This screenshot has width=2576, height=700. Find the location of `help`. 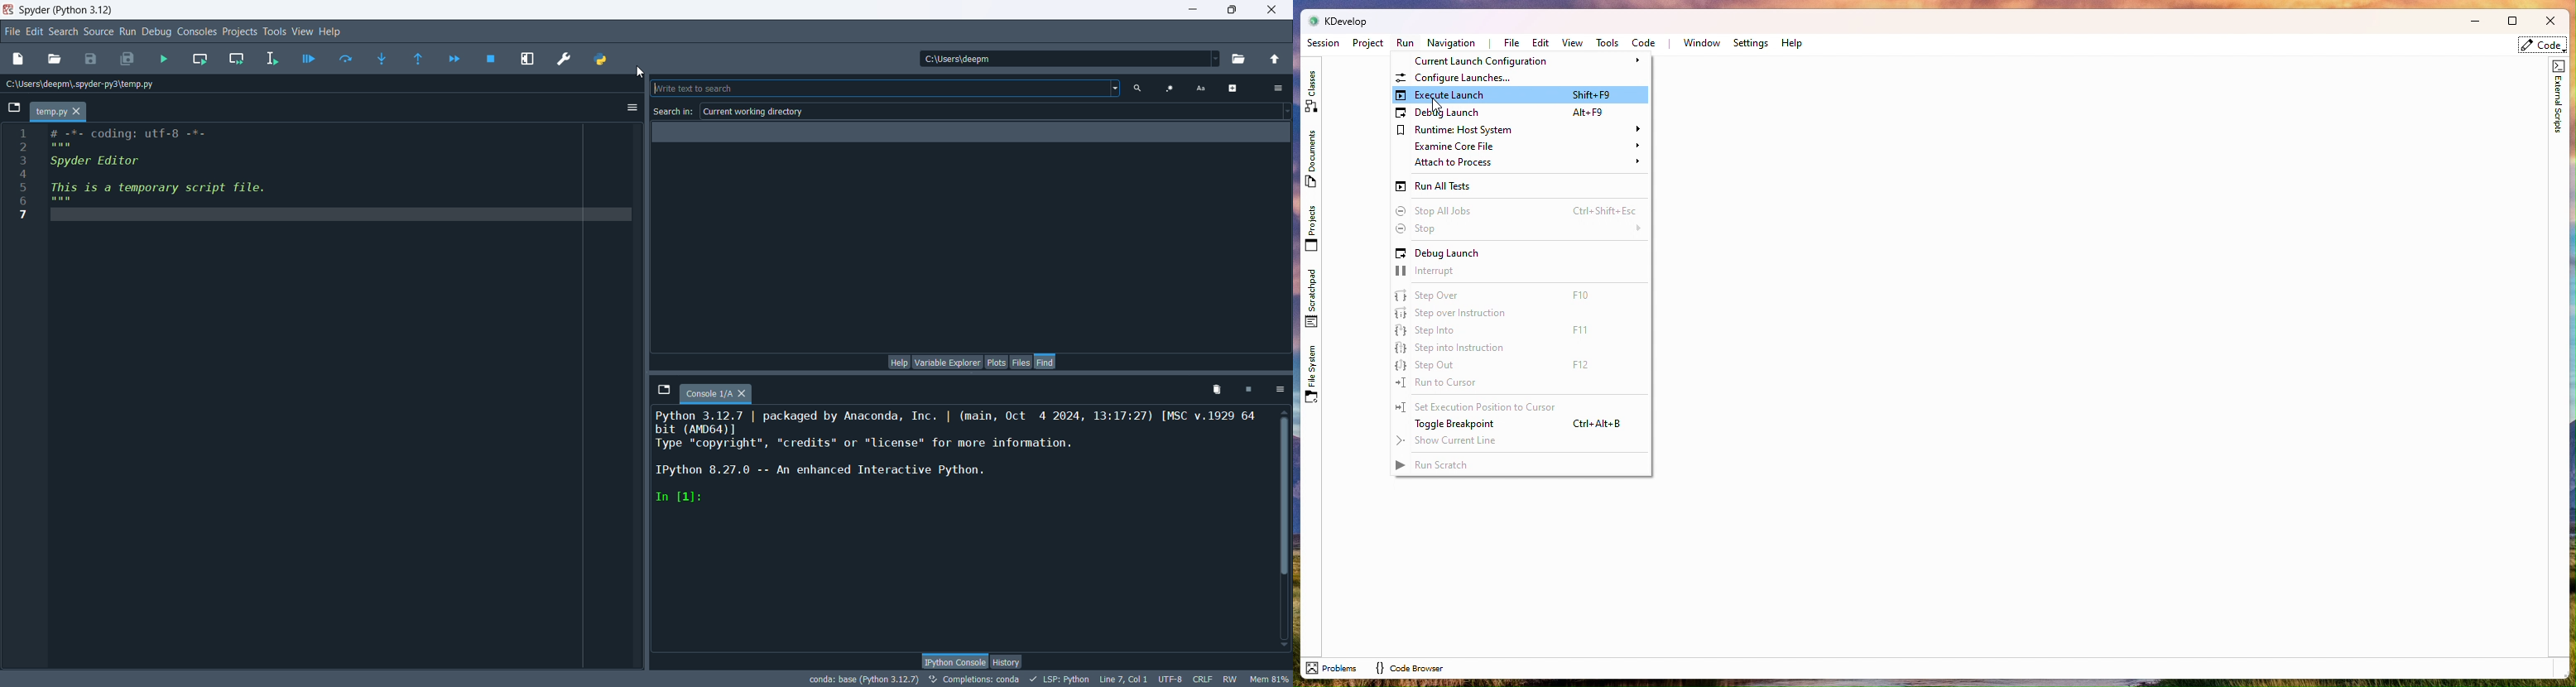

help is located at coordinates (332, 32).